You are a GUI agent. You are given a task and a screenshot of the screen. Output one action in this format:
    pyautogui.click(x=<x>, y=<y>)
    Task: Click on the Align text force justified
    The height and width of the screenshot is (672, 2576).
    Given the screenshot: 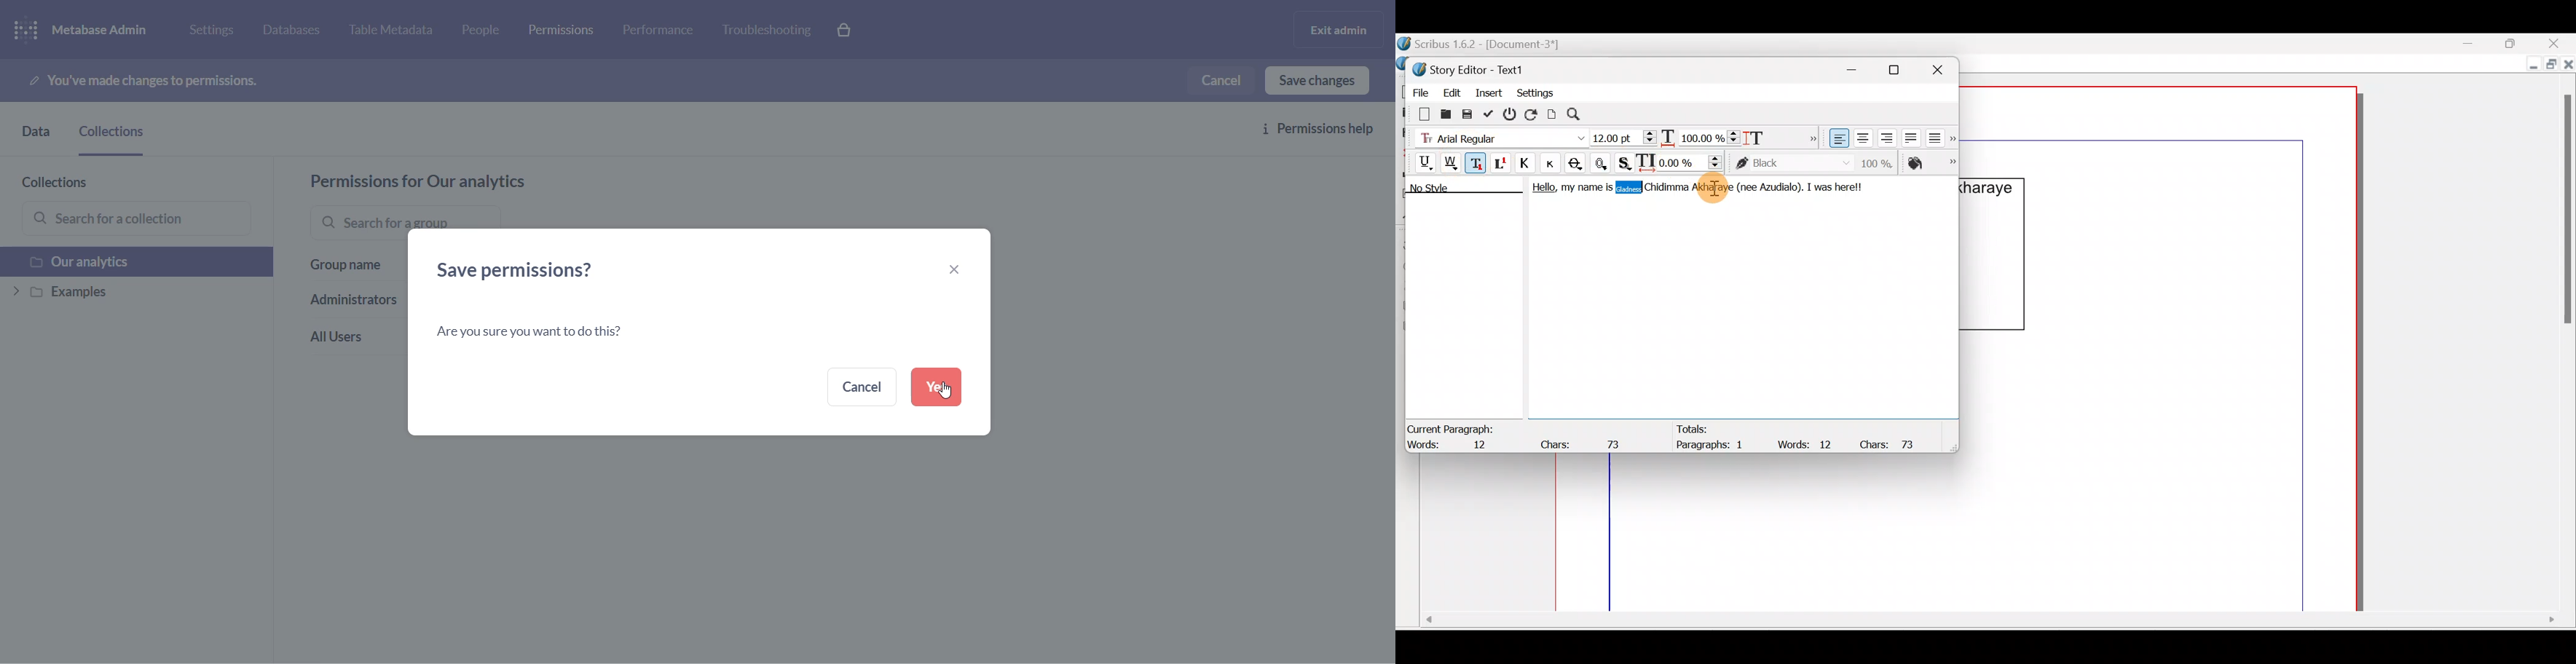 What is the action you would take?
    pyautogui.click(x=1938, y=135)
    